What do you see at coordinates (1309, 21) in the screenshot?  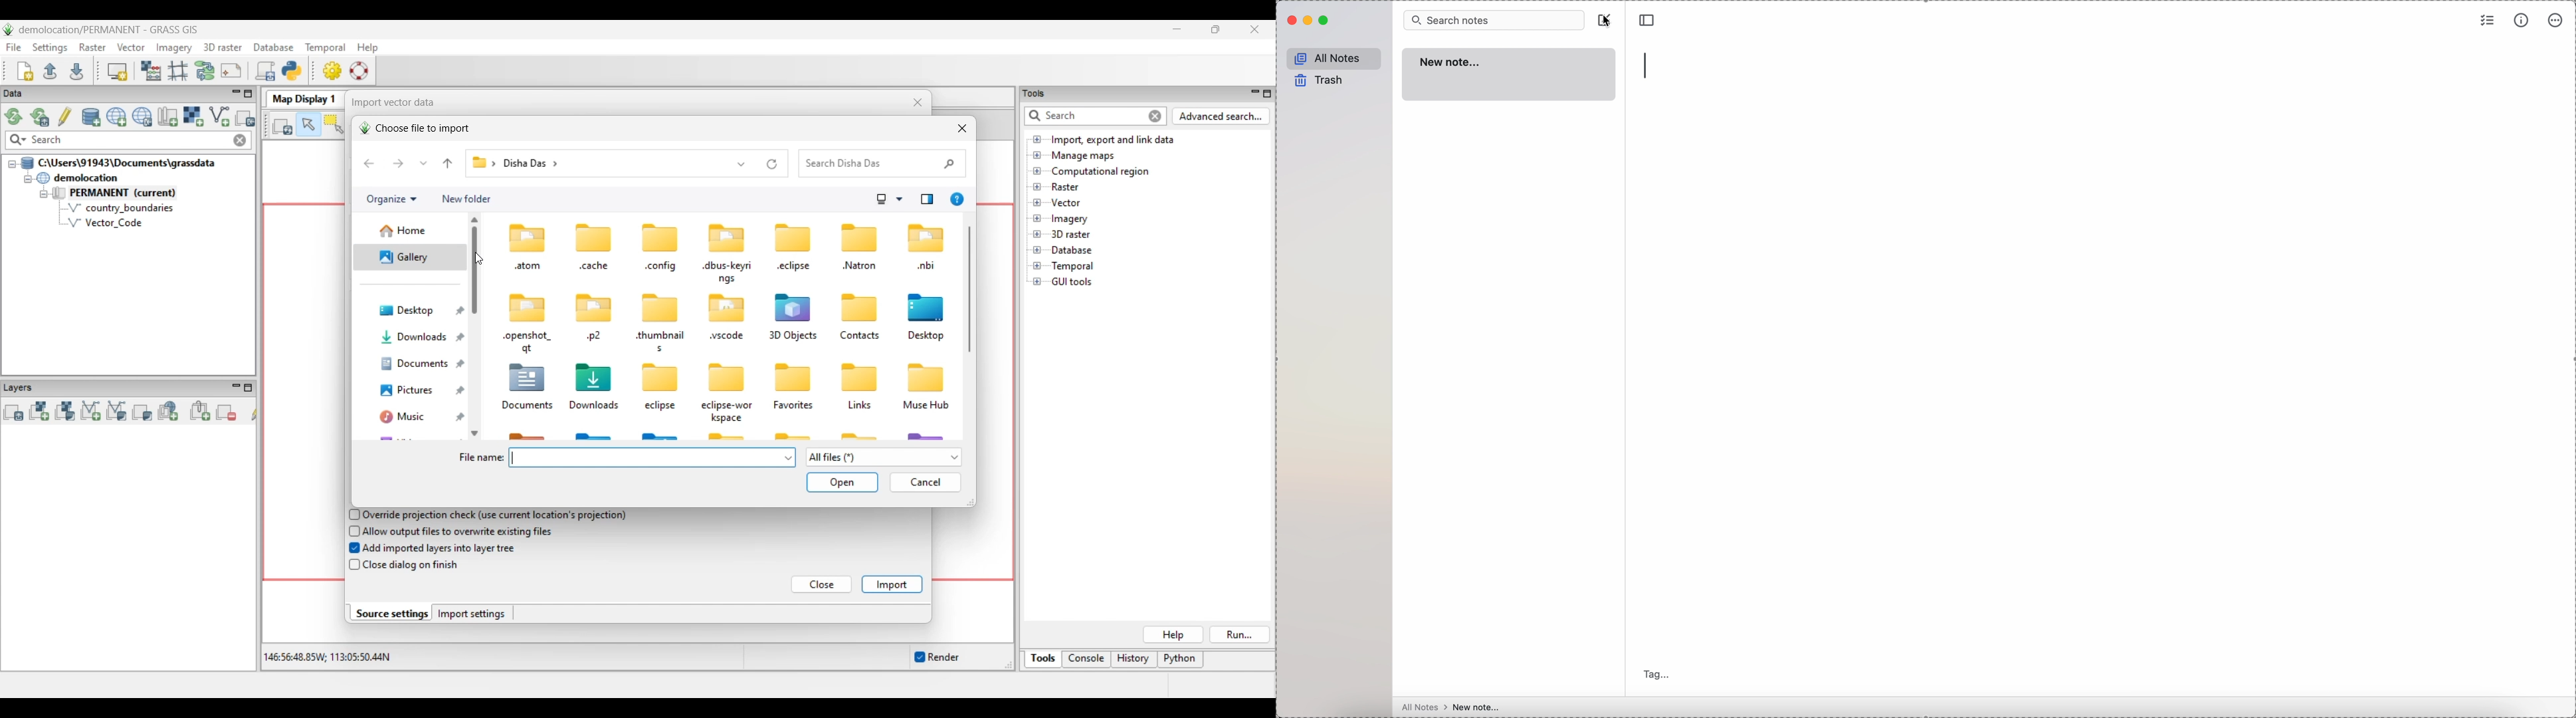 I see `minimize` at bounding box center [1309, 21].